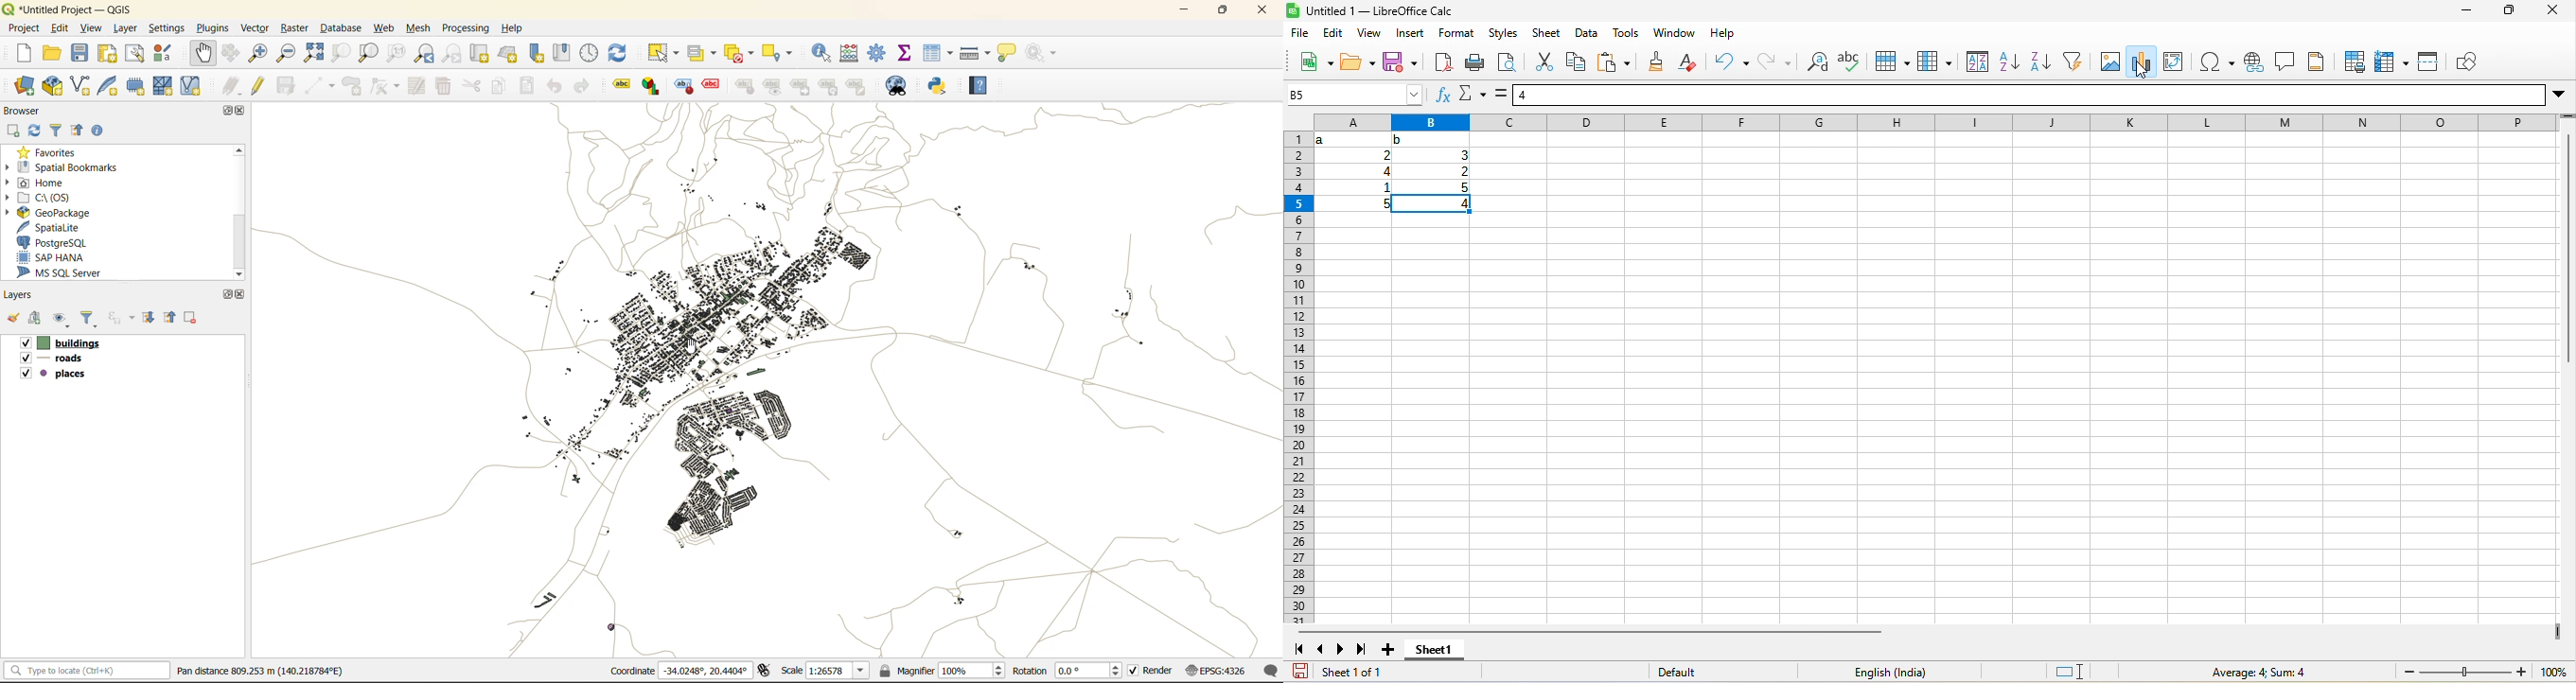 The height and width of the screenshot is (700, 2576). What do you see at coordinates (55, 360) in the screenshot?
I see `roads` at bounding box center [55, 360].